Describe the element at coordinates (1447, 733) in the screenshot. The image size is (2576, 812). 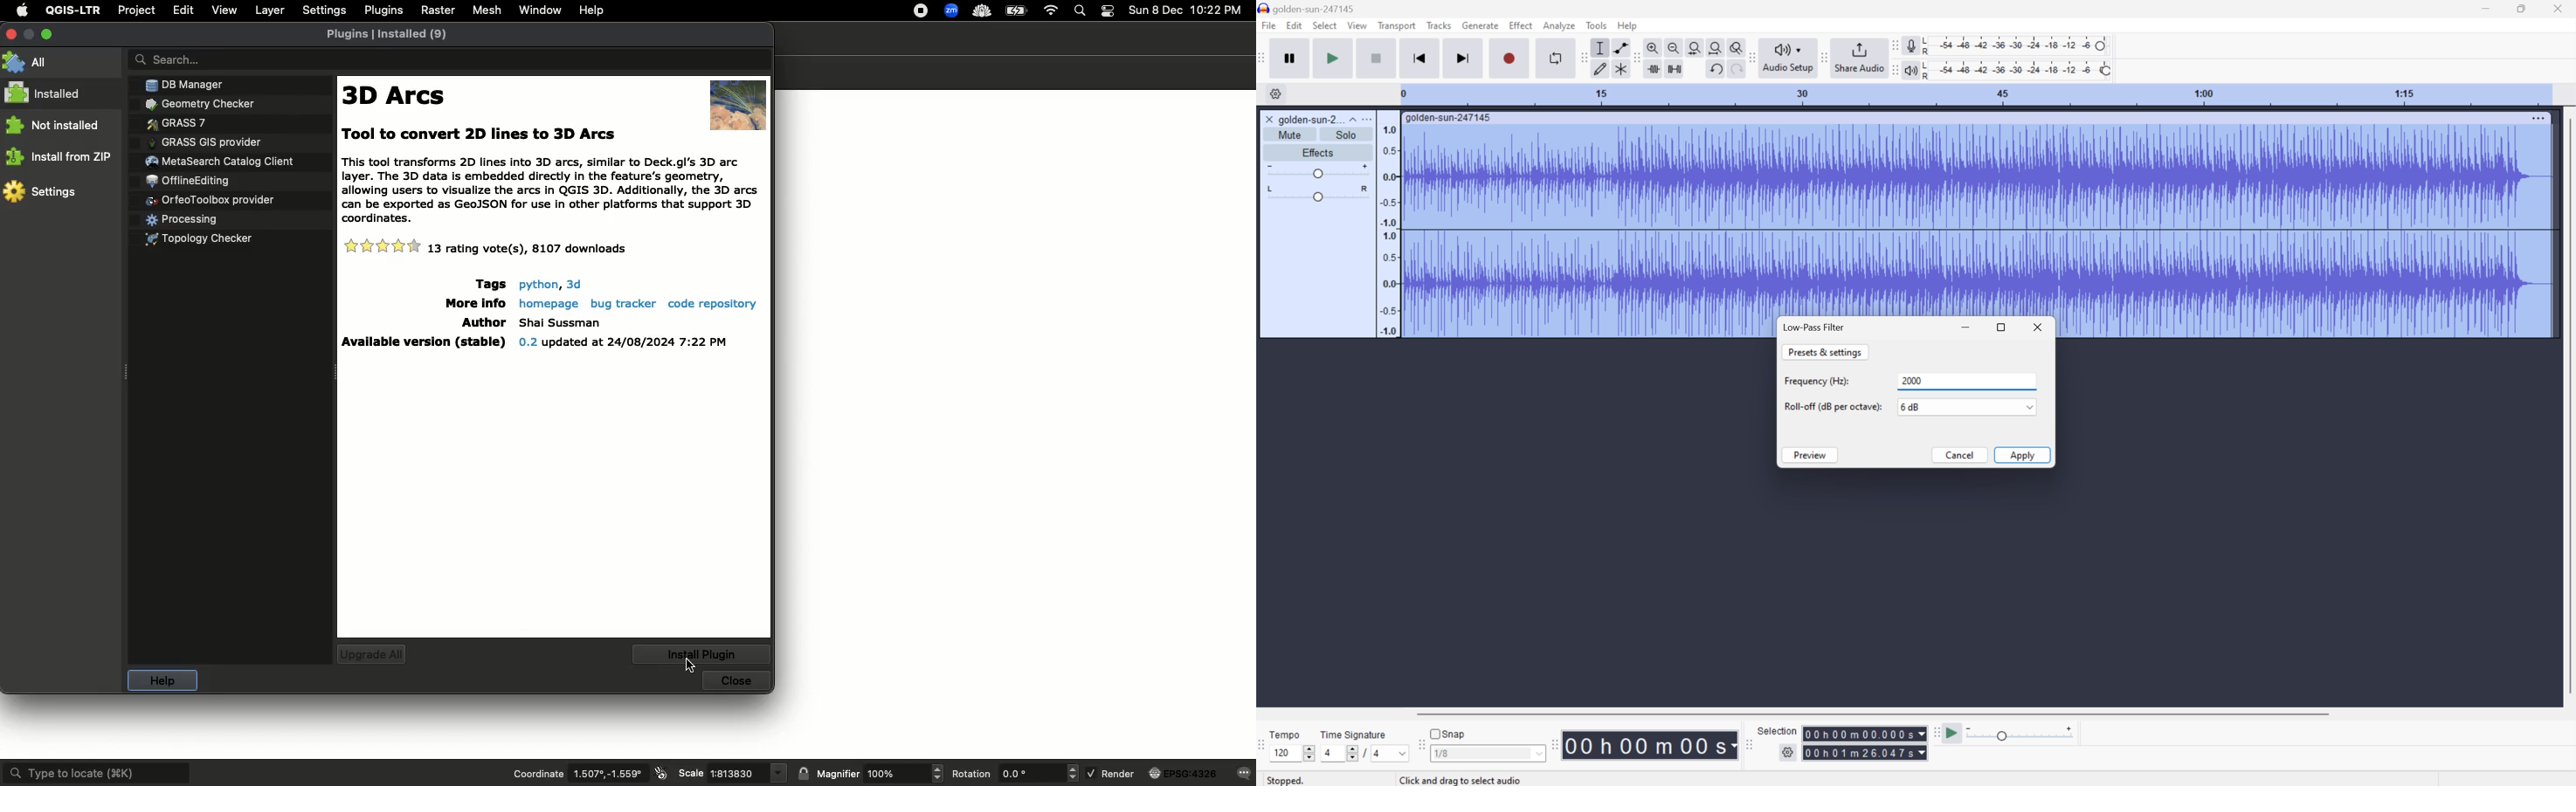
I see `Snap` at that location.